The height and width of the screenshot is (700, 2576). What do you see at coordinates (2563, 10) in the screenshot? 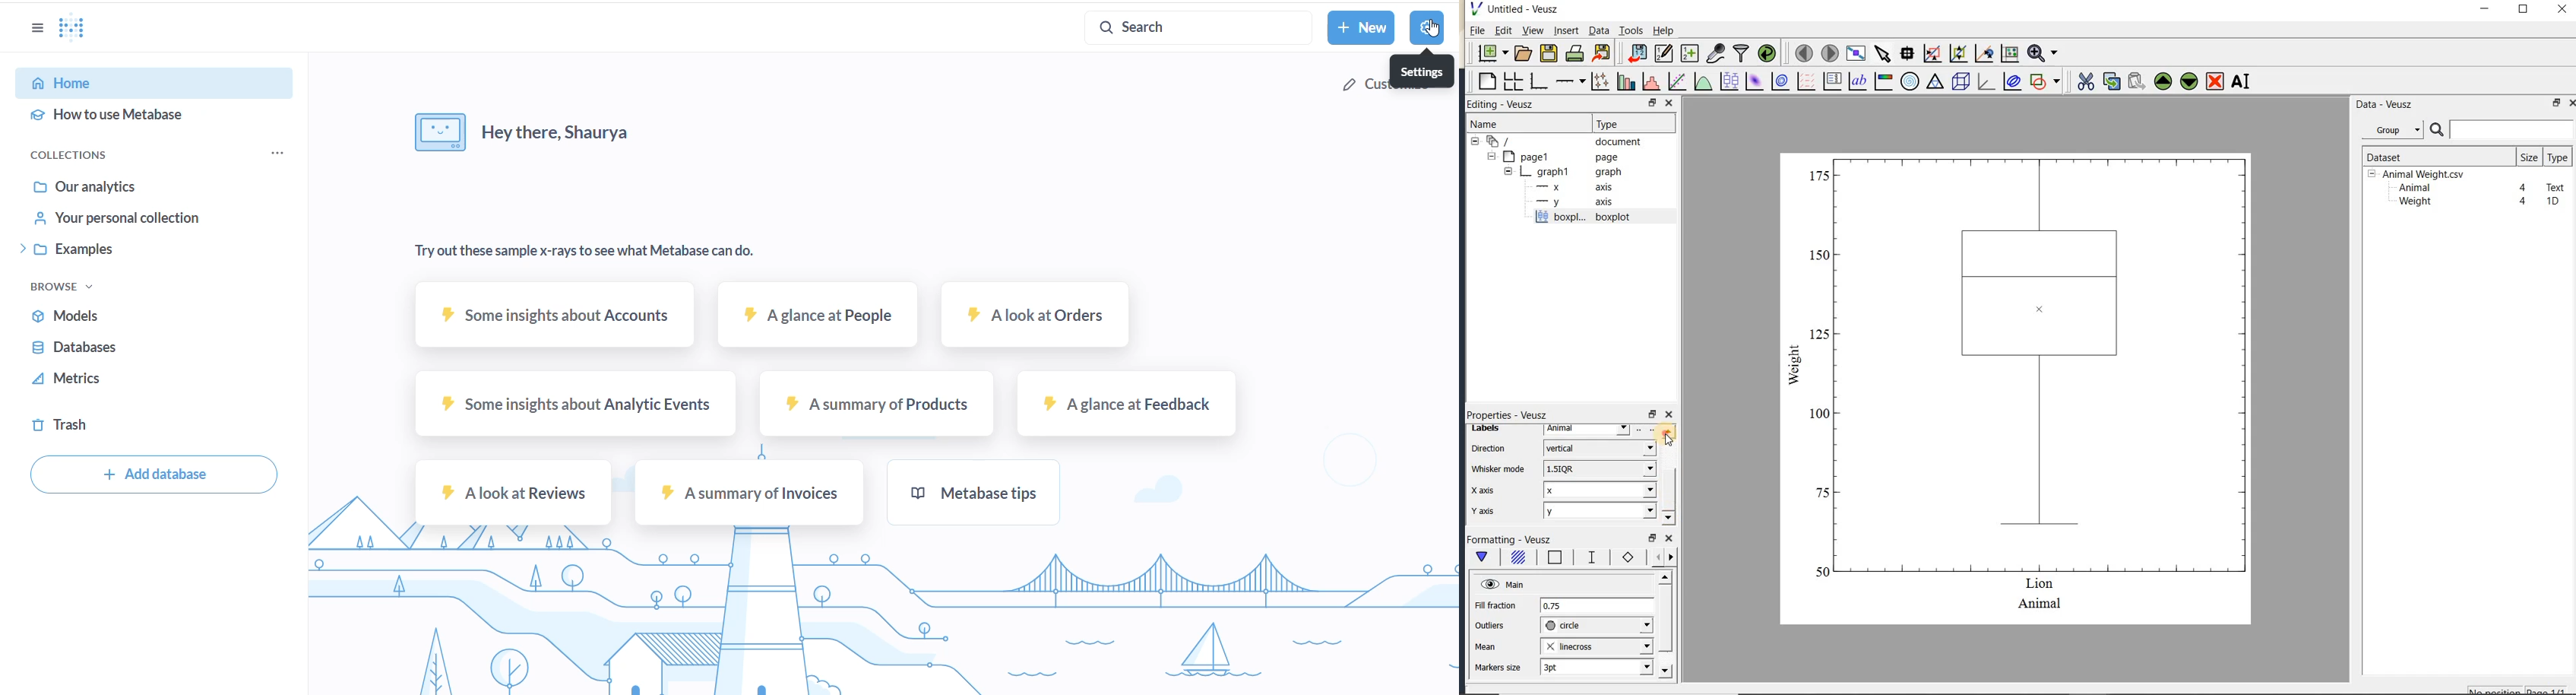
I see `close` at bounding box center [2563, 10].